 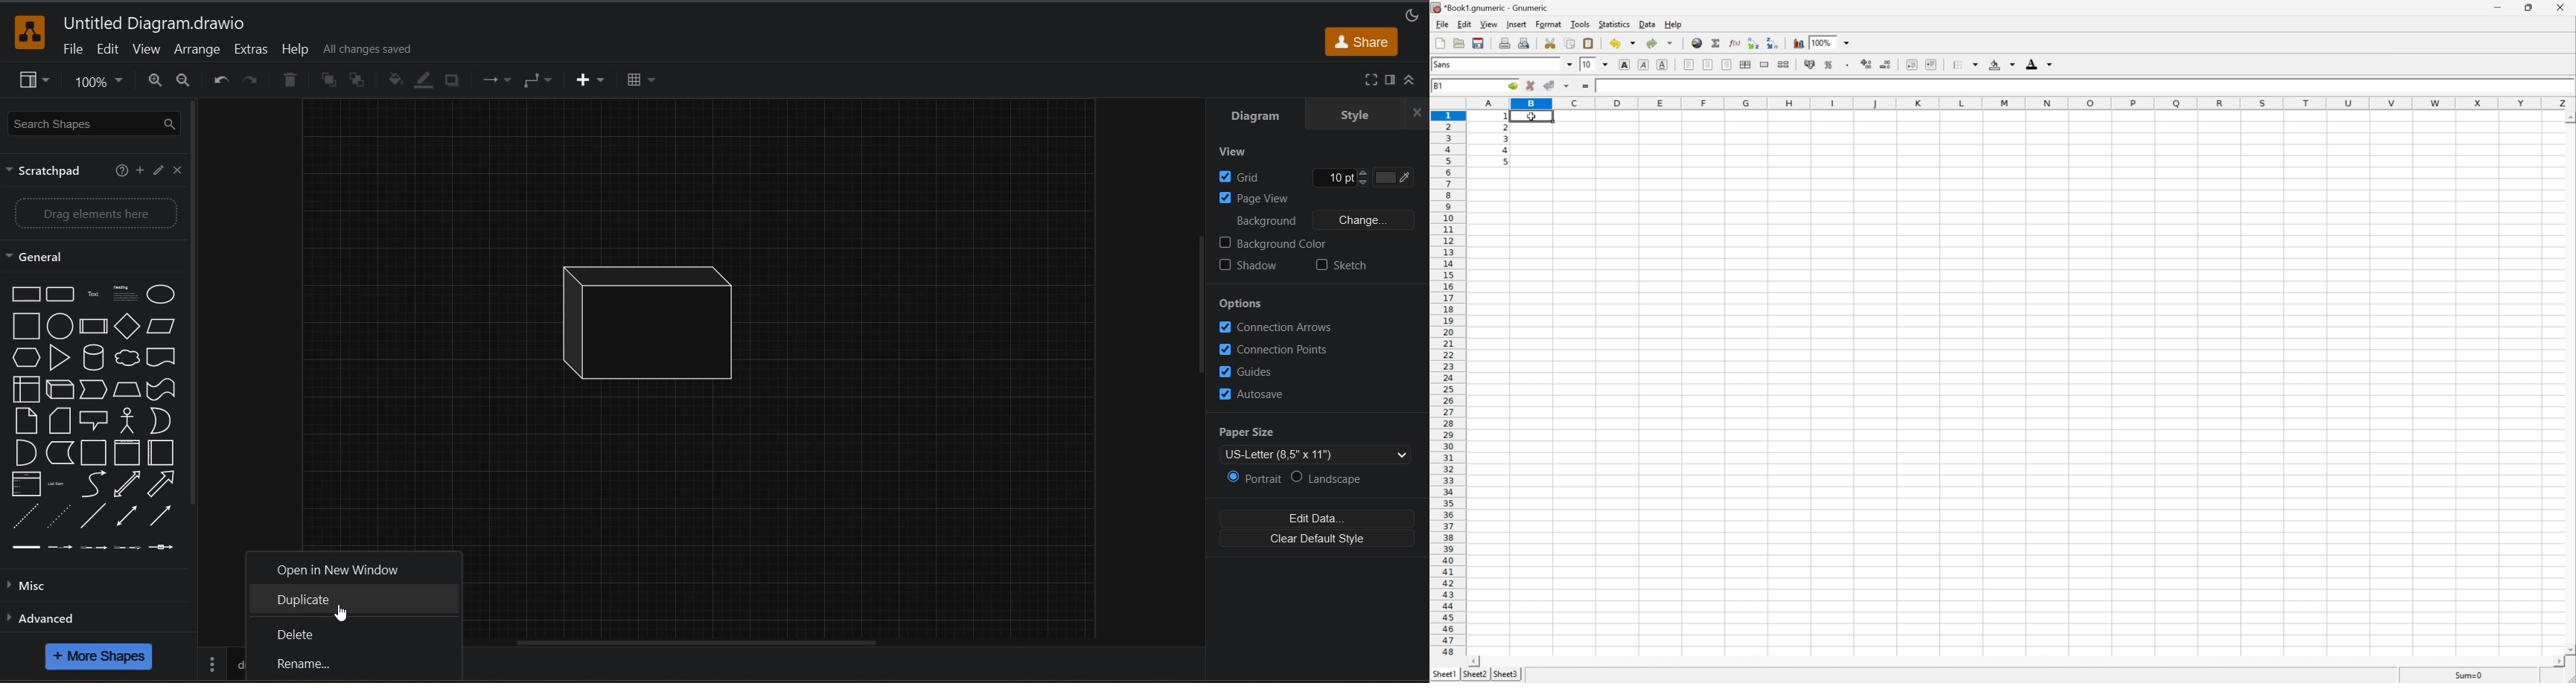 I want to click on more shapes, so click(x=99, y=657).